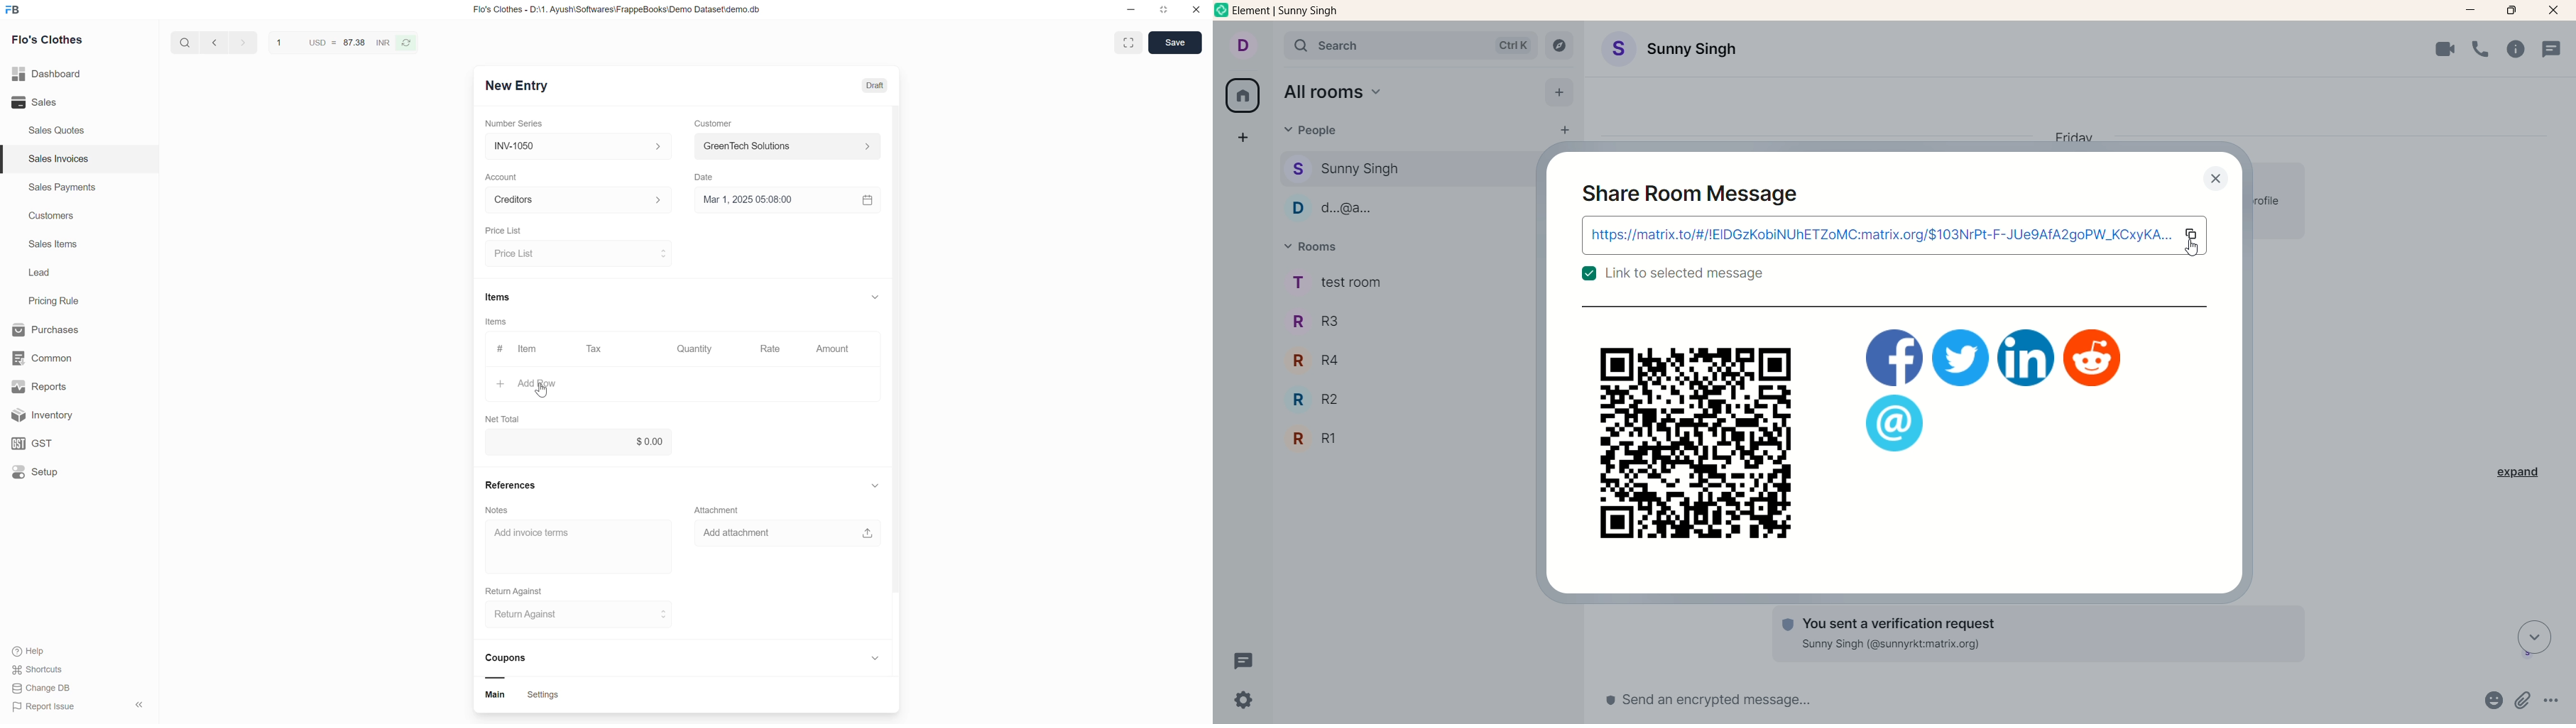 The height and width of the screenshot is (728, 2576). I want to click on Lead, so click(39, 273).